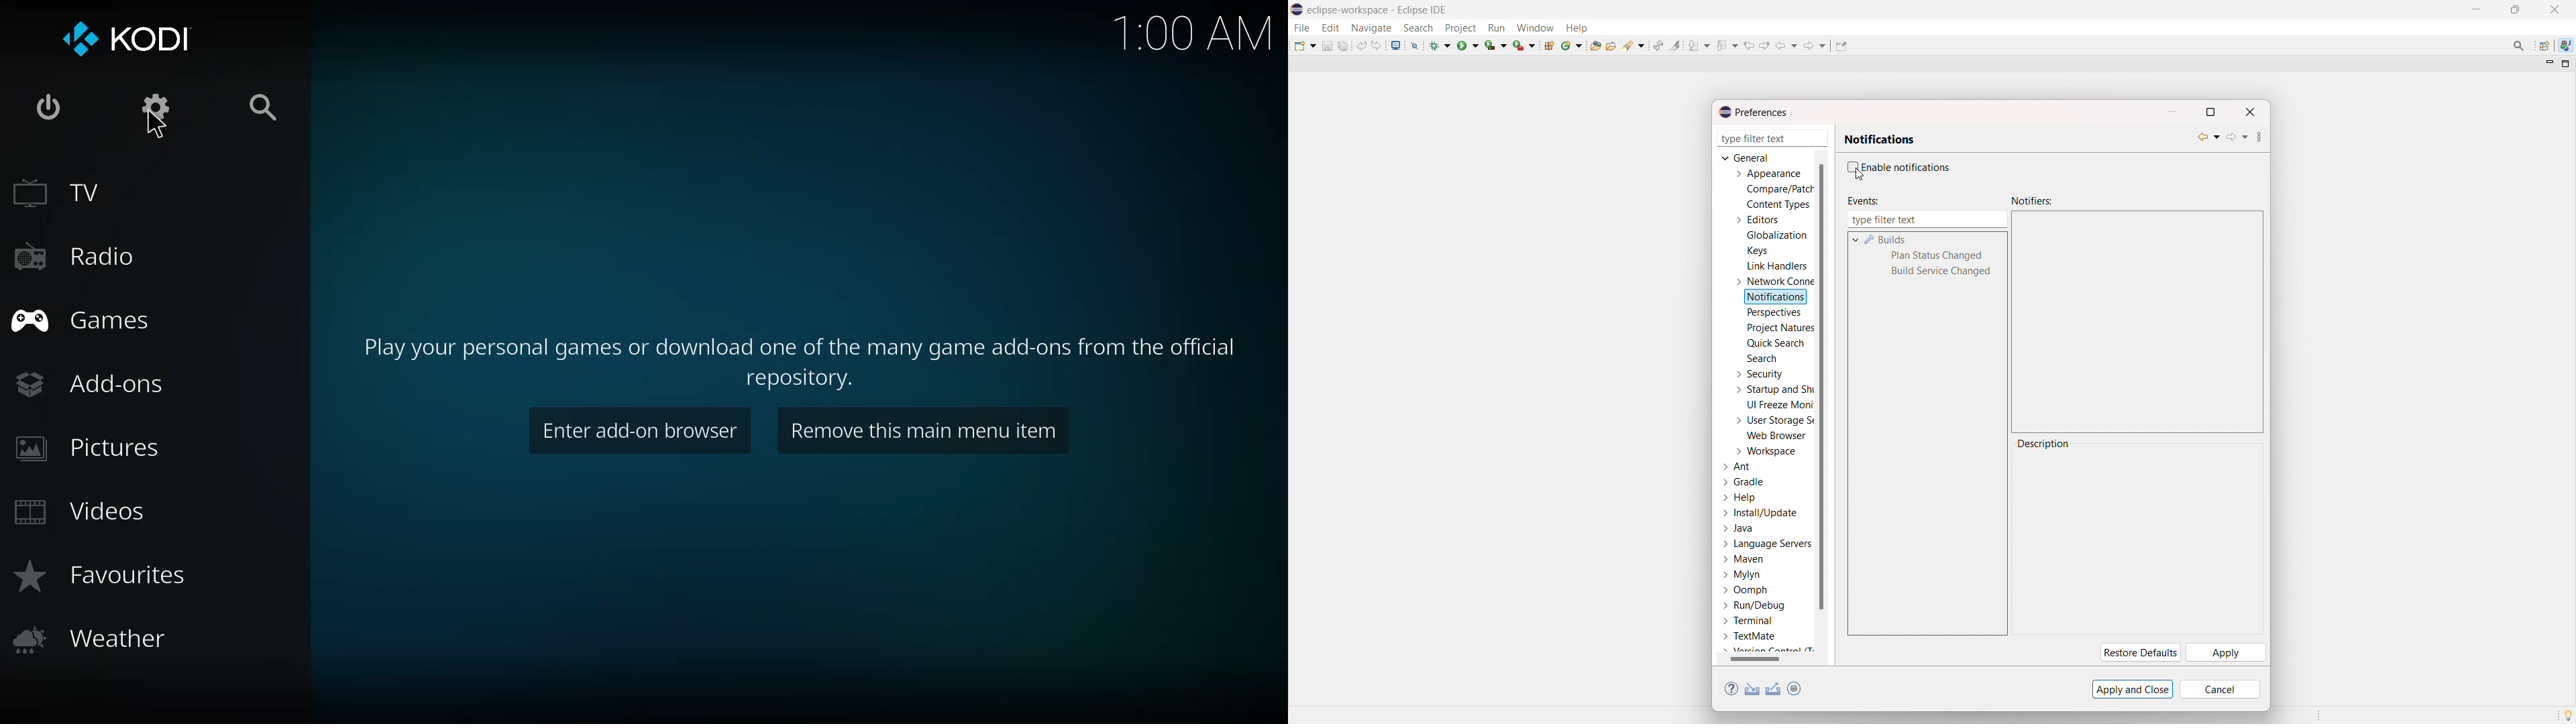  Describe the element at coordinates (1764, 659) in the screenshot. I see `scrollbar` at that location.